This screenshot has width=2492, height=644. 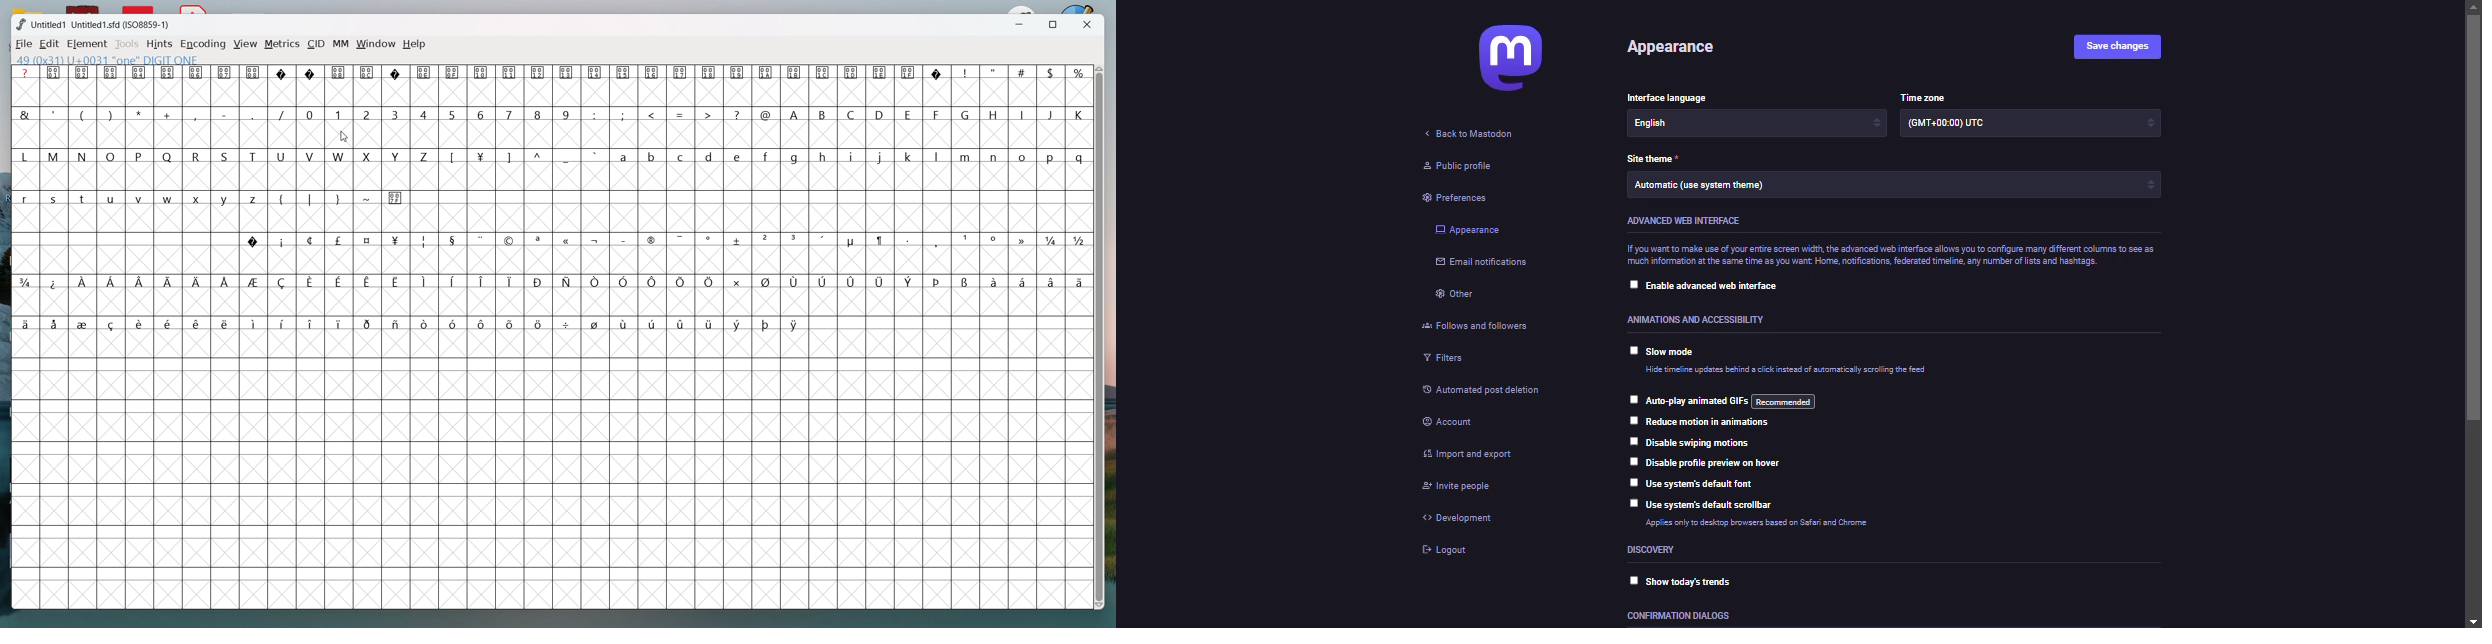 I want to click on symbol, so click(x=112, y=281).